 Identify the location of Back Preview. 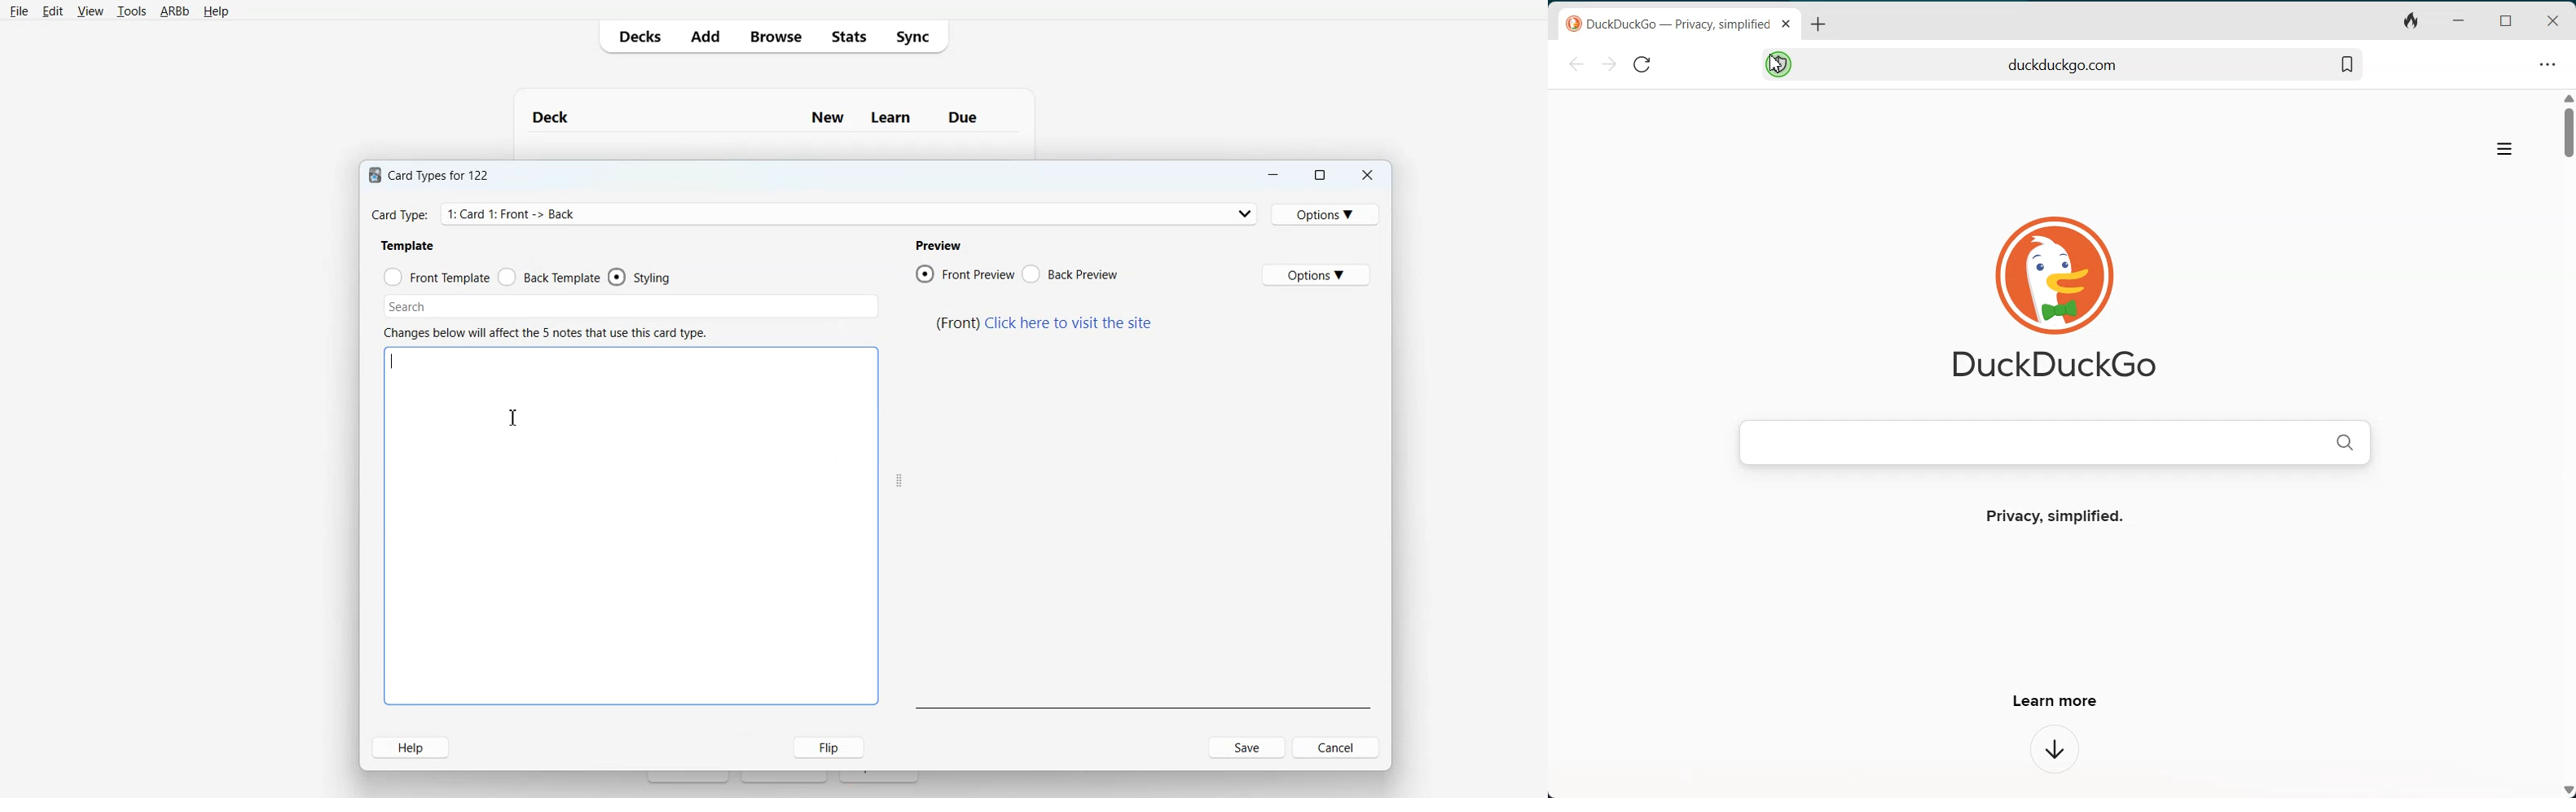
(1070, 273).